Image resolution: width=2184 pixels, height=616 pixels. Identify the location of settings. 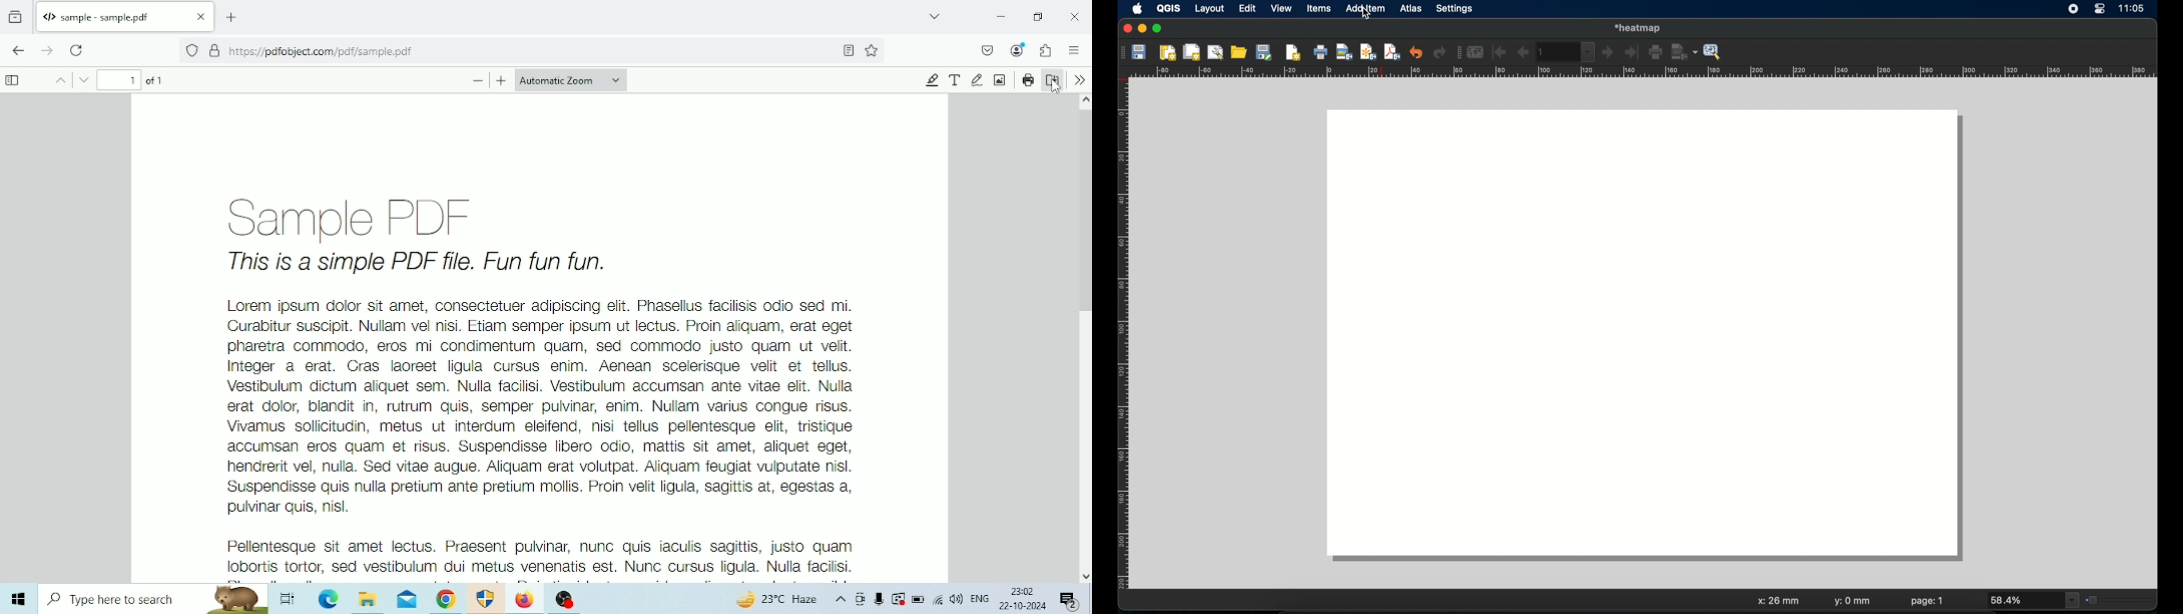
(1455, 9).